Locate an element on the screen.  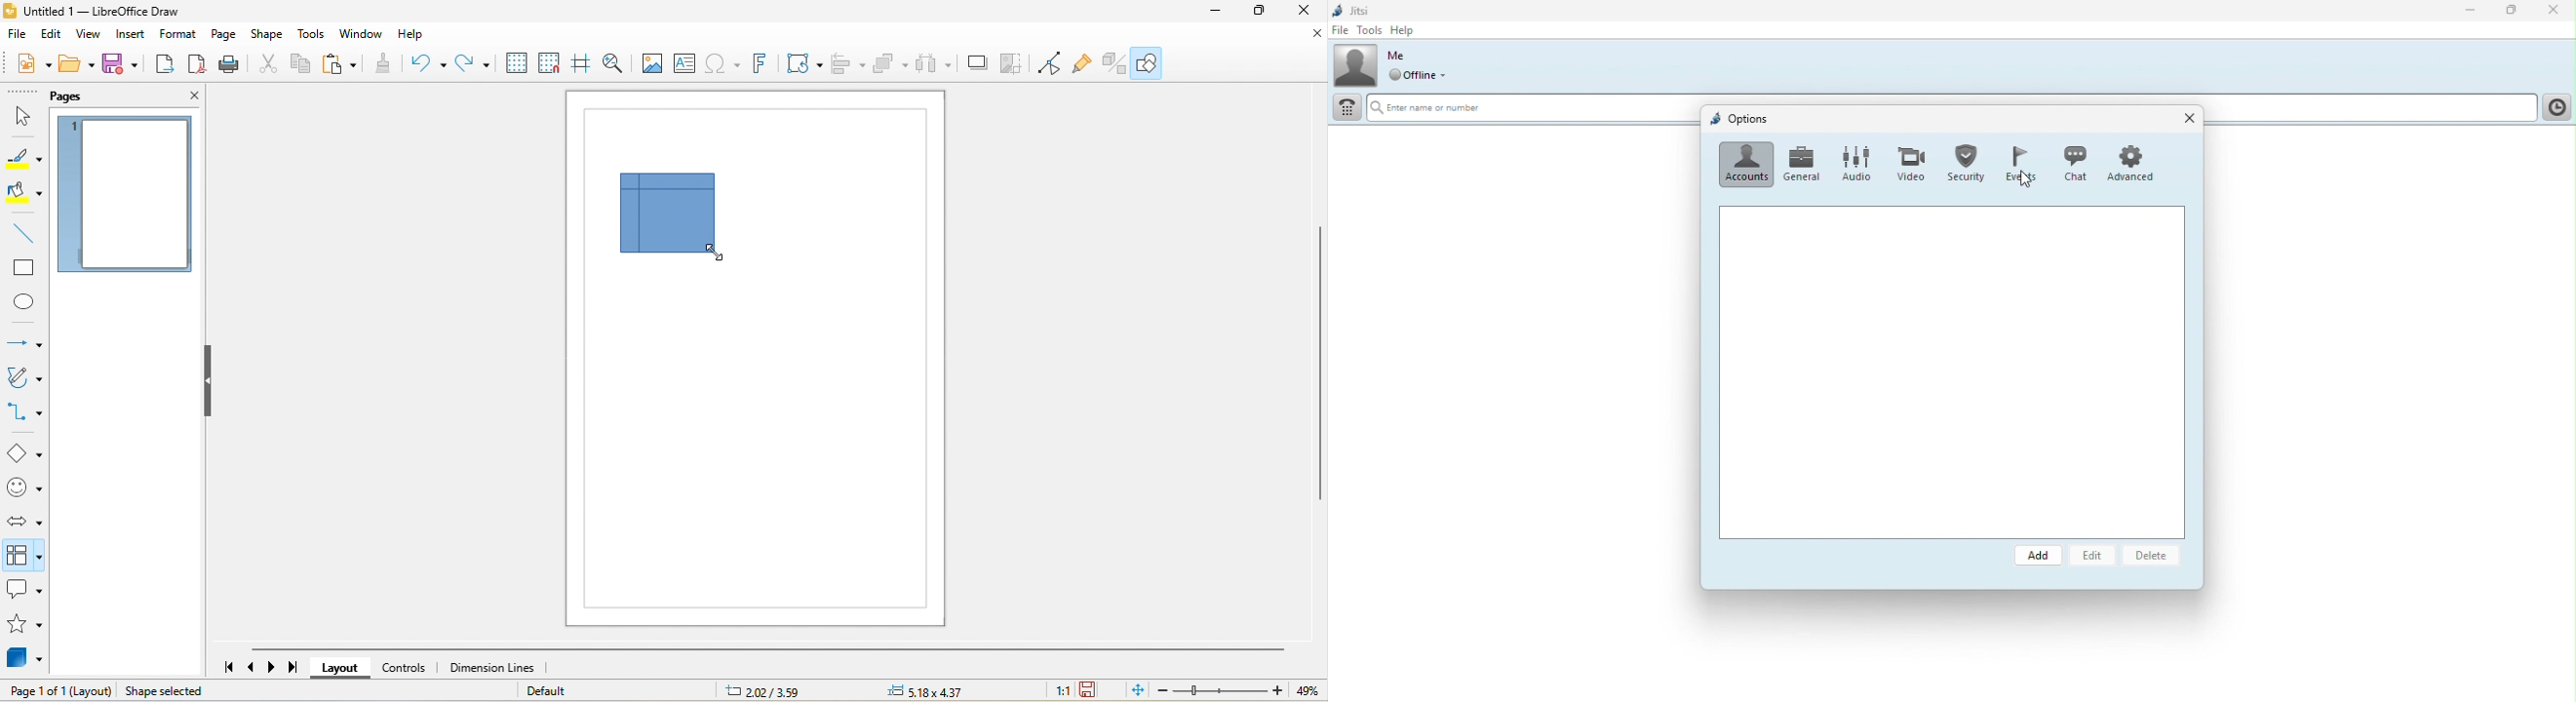
layout is located at coordinates (339, 668).